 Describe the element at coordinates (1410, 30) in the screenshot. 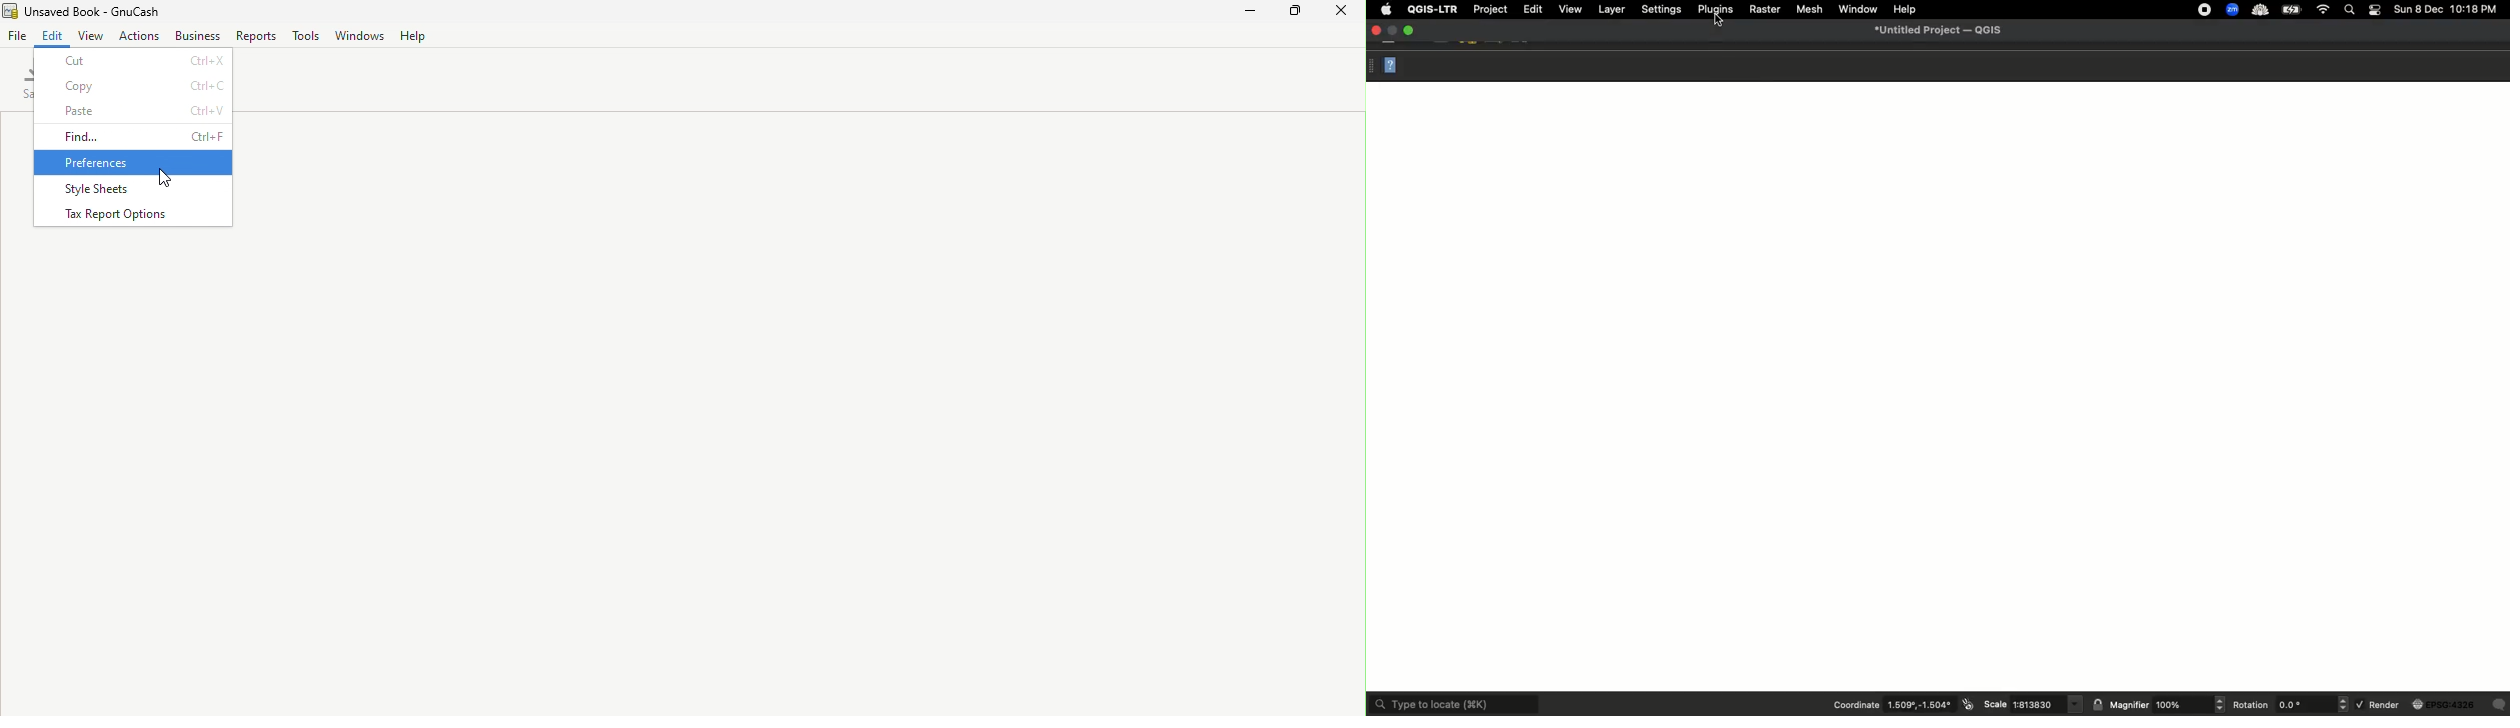

I see `Maximize` at that location.